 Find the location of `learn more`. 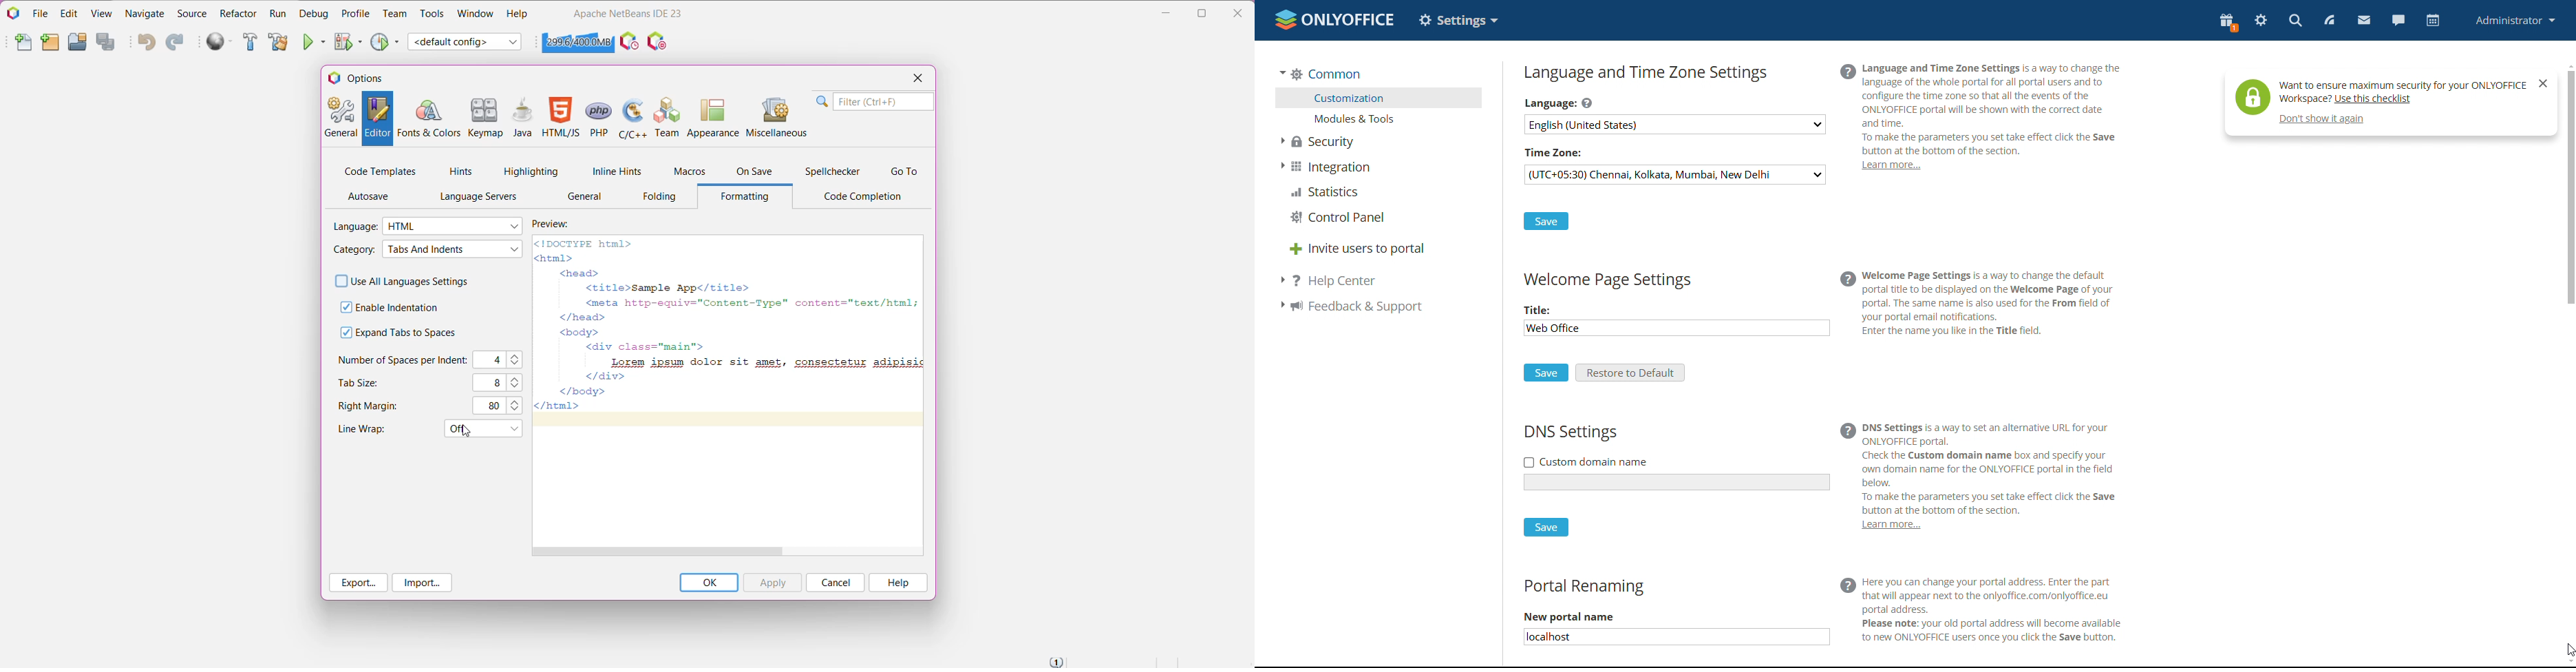

learn more is located at coordinates (1888, 528).